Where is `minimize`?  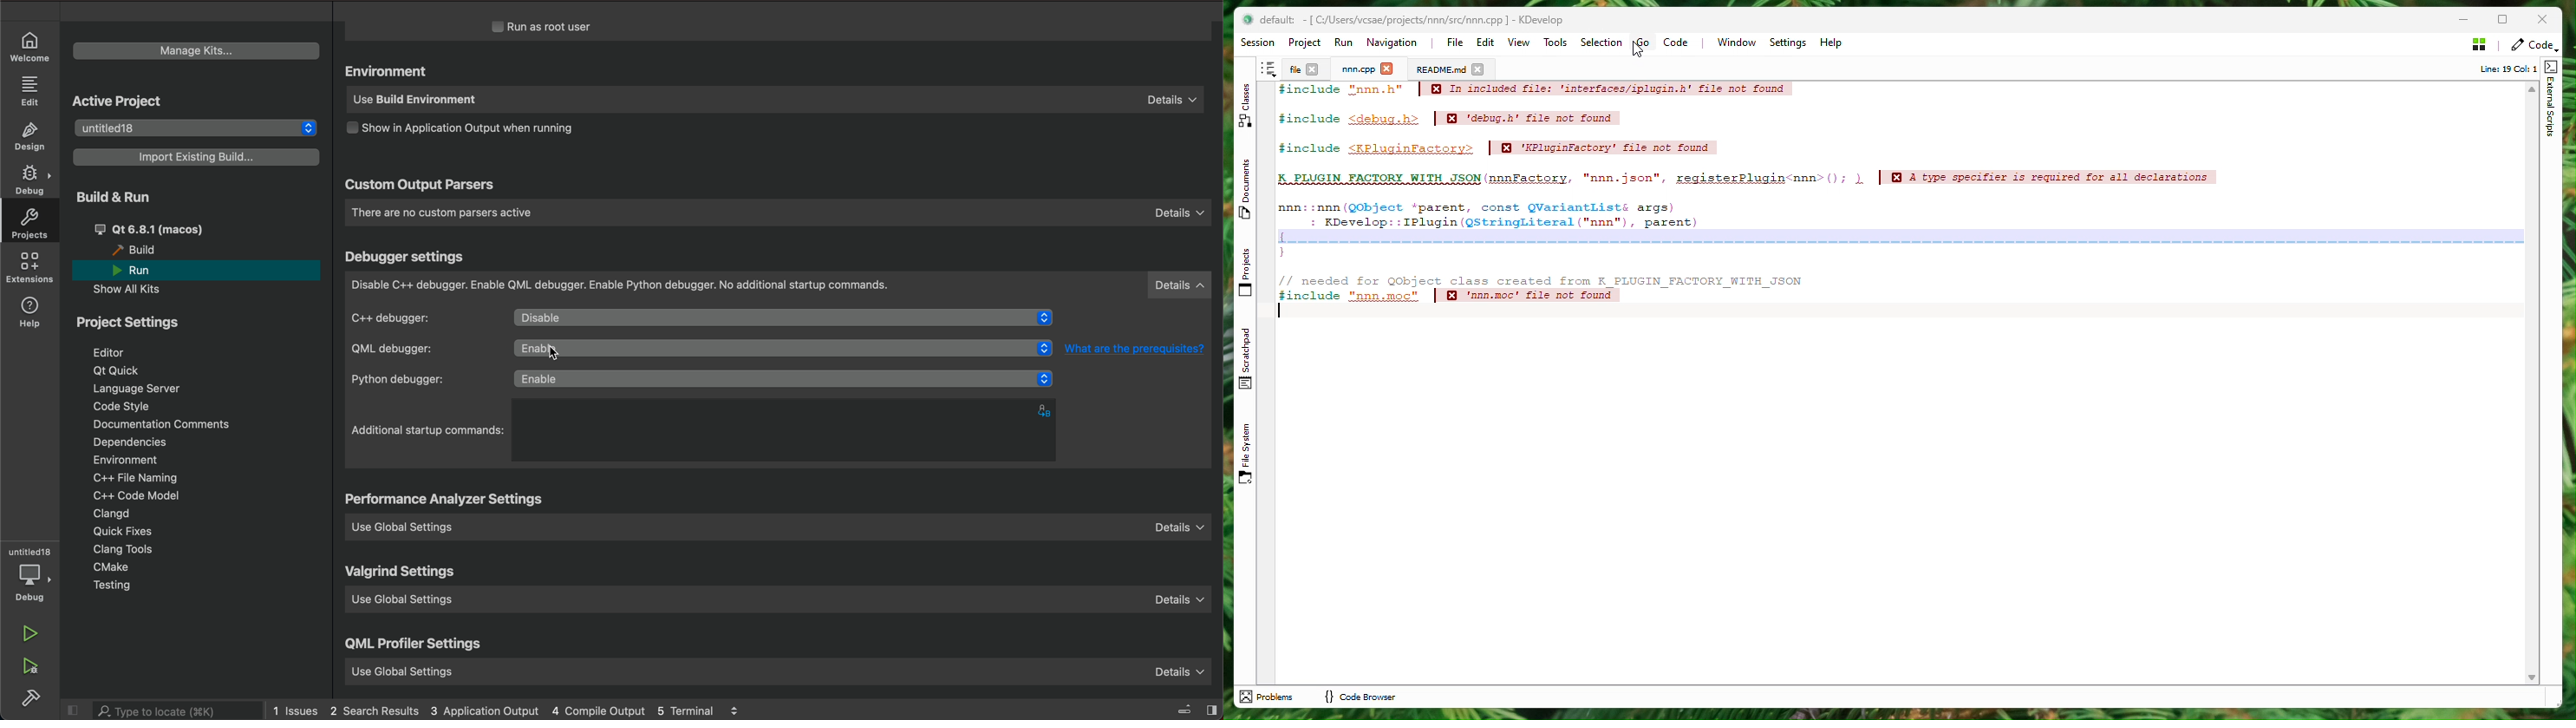 minimize is located at coordinates (2454, 20).